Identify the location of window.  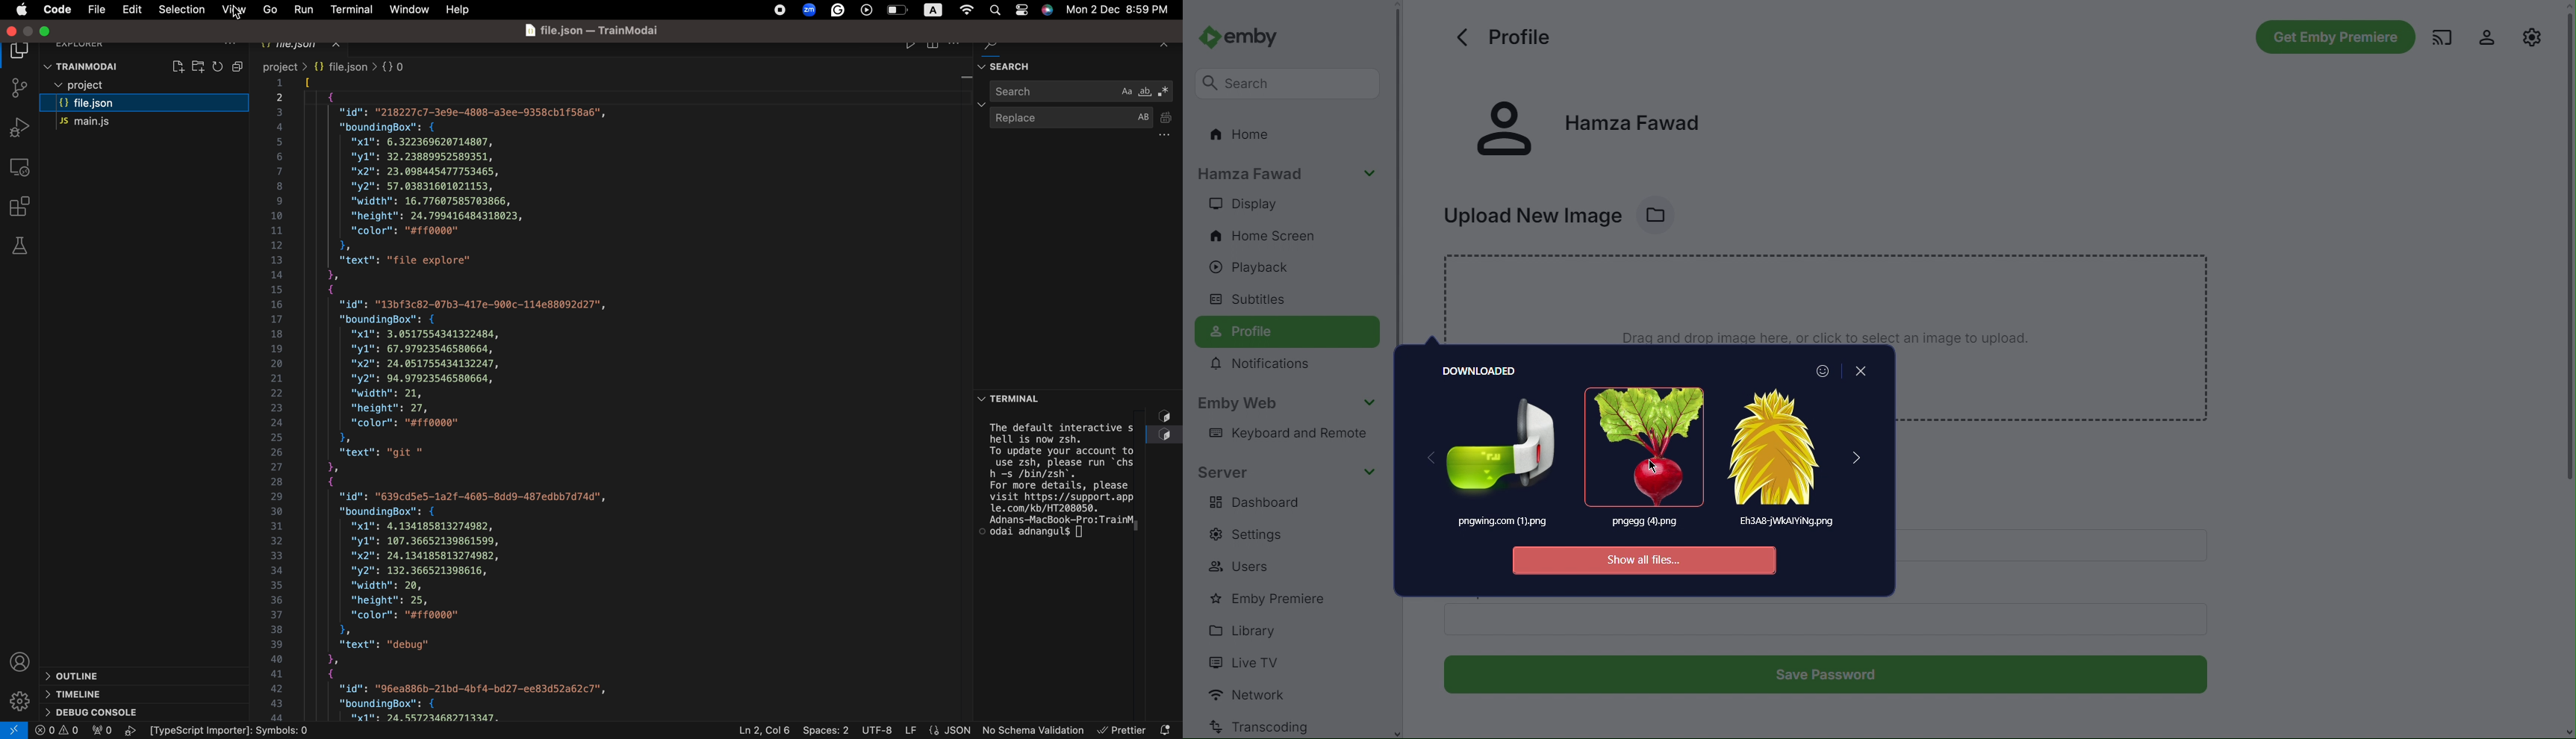
(409, 8).